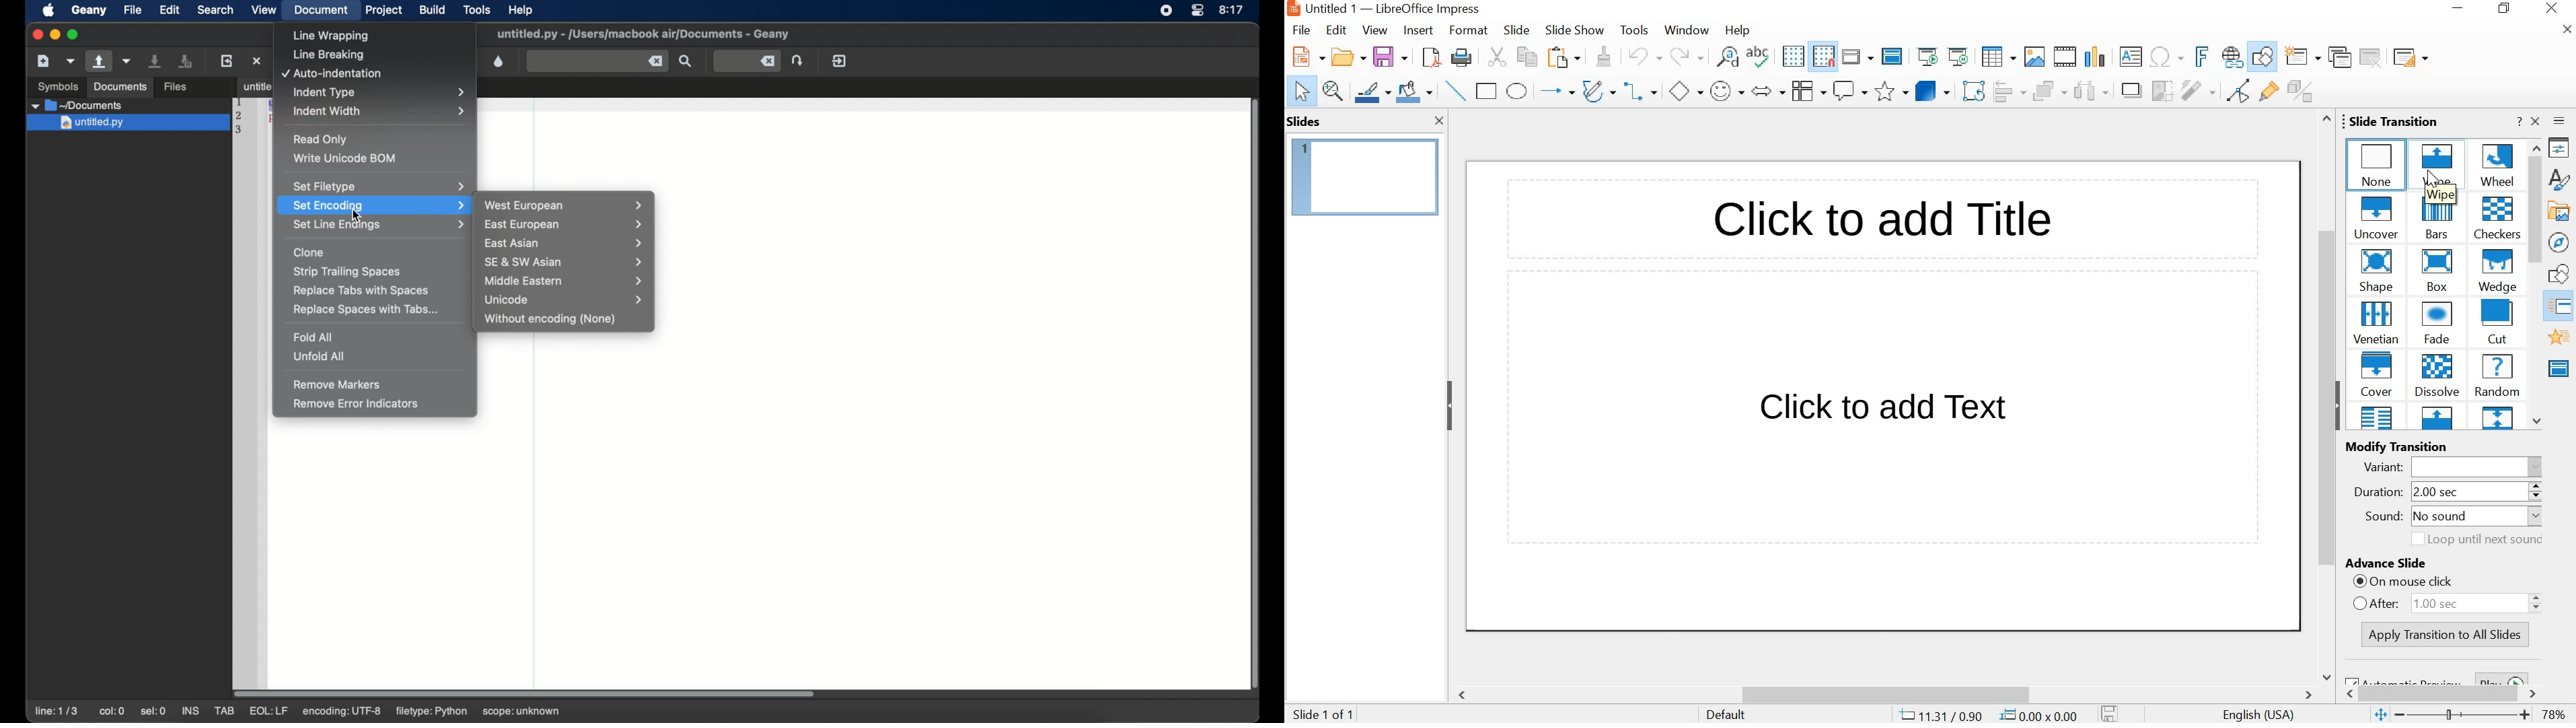 The width and height of the screenshot is (2576, 728). I want to click on STYLES, so click(2560, 179).